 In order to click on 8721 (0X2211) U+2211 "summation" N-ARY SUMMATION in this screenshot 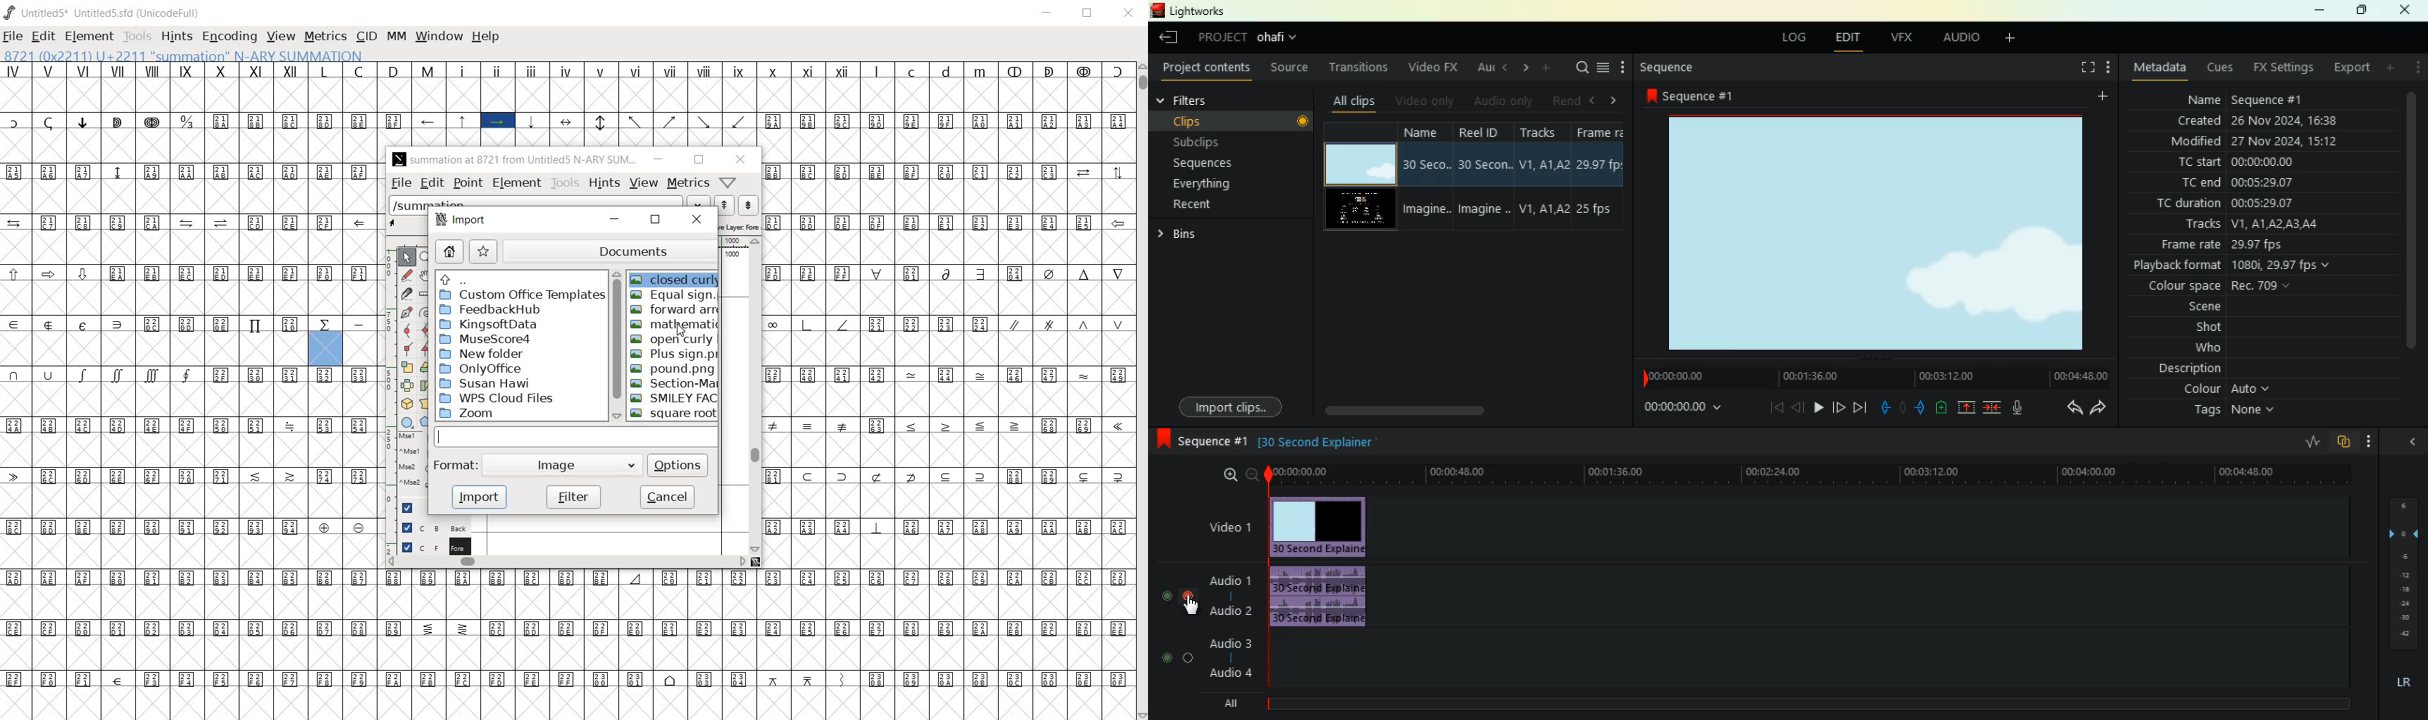, I will do `click(183, 55)`.